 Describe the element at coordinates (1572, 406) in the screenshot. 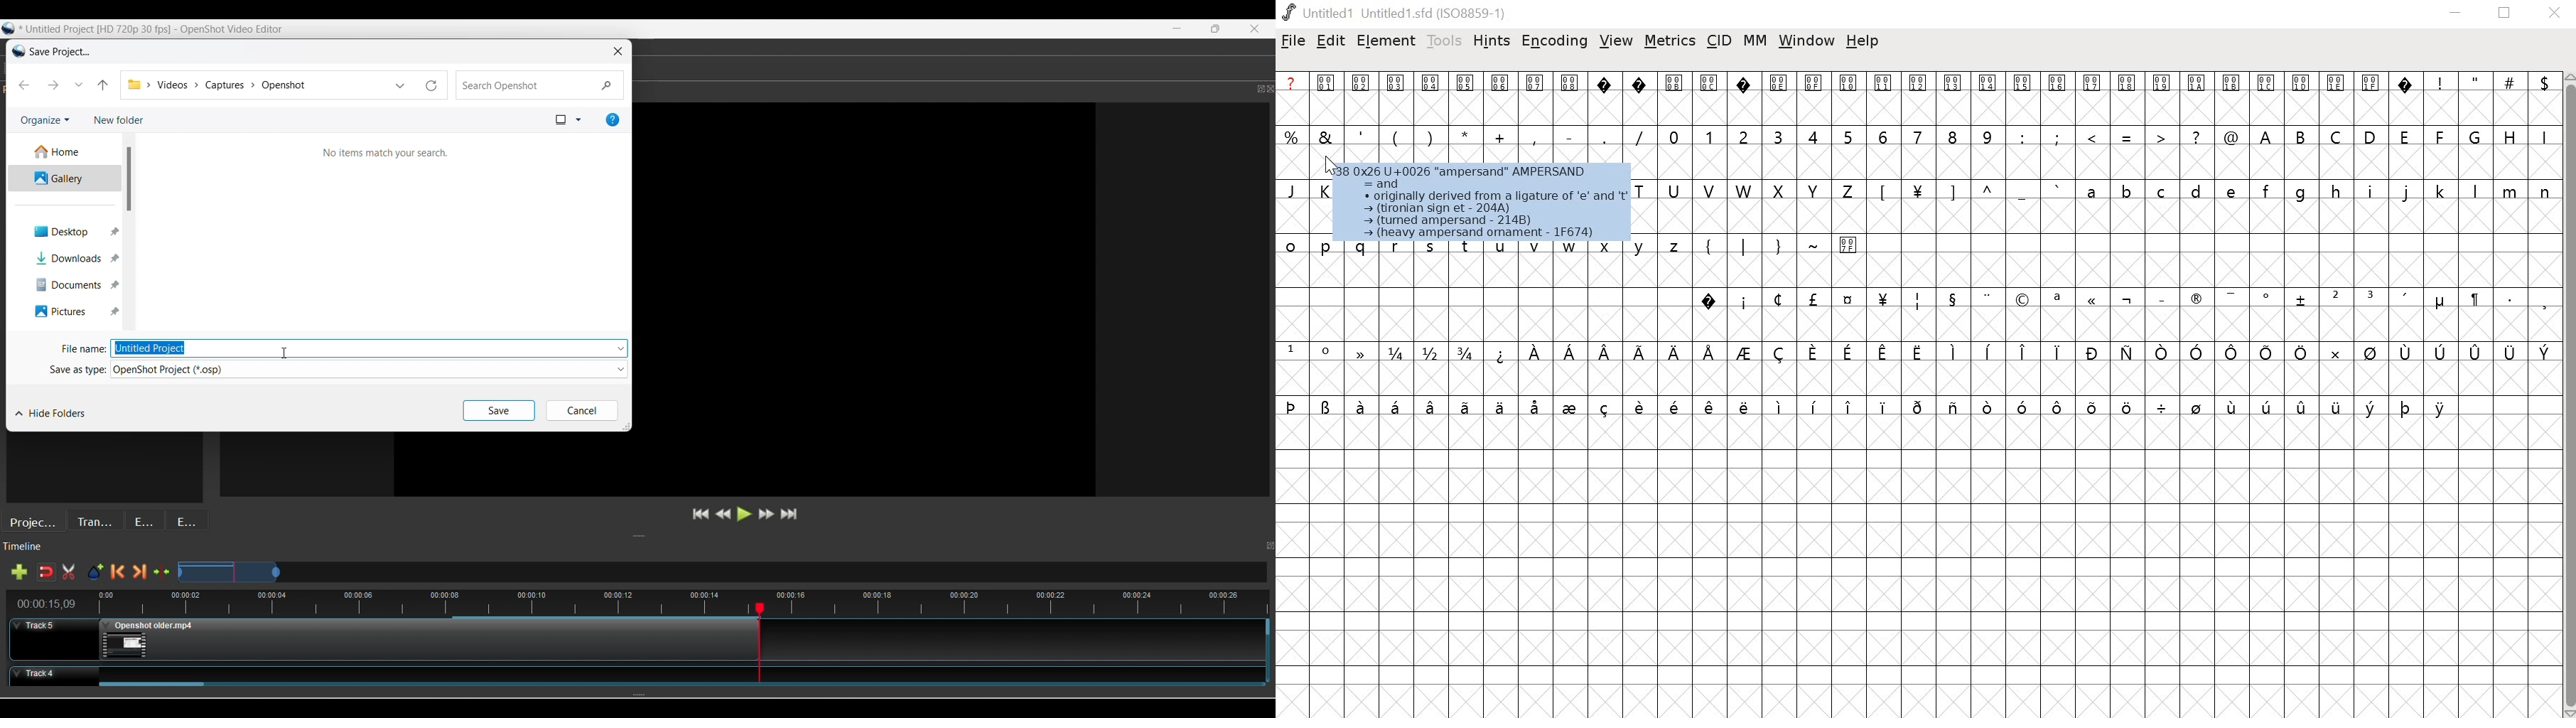

I see `symbol` at that location.